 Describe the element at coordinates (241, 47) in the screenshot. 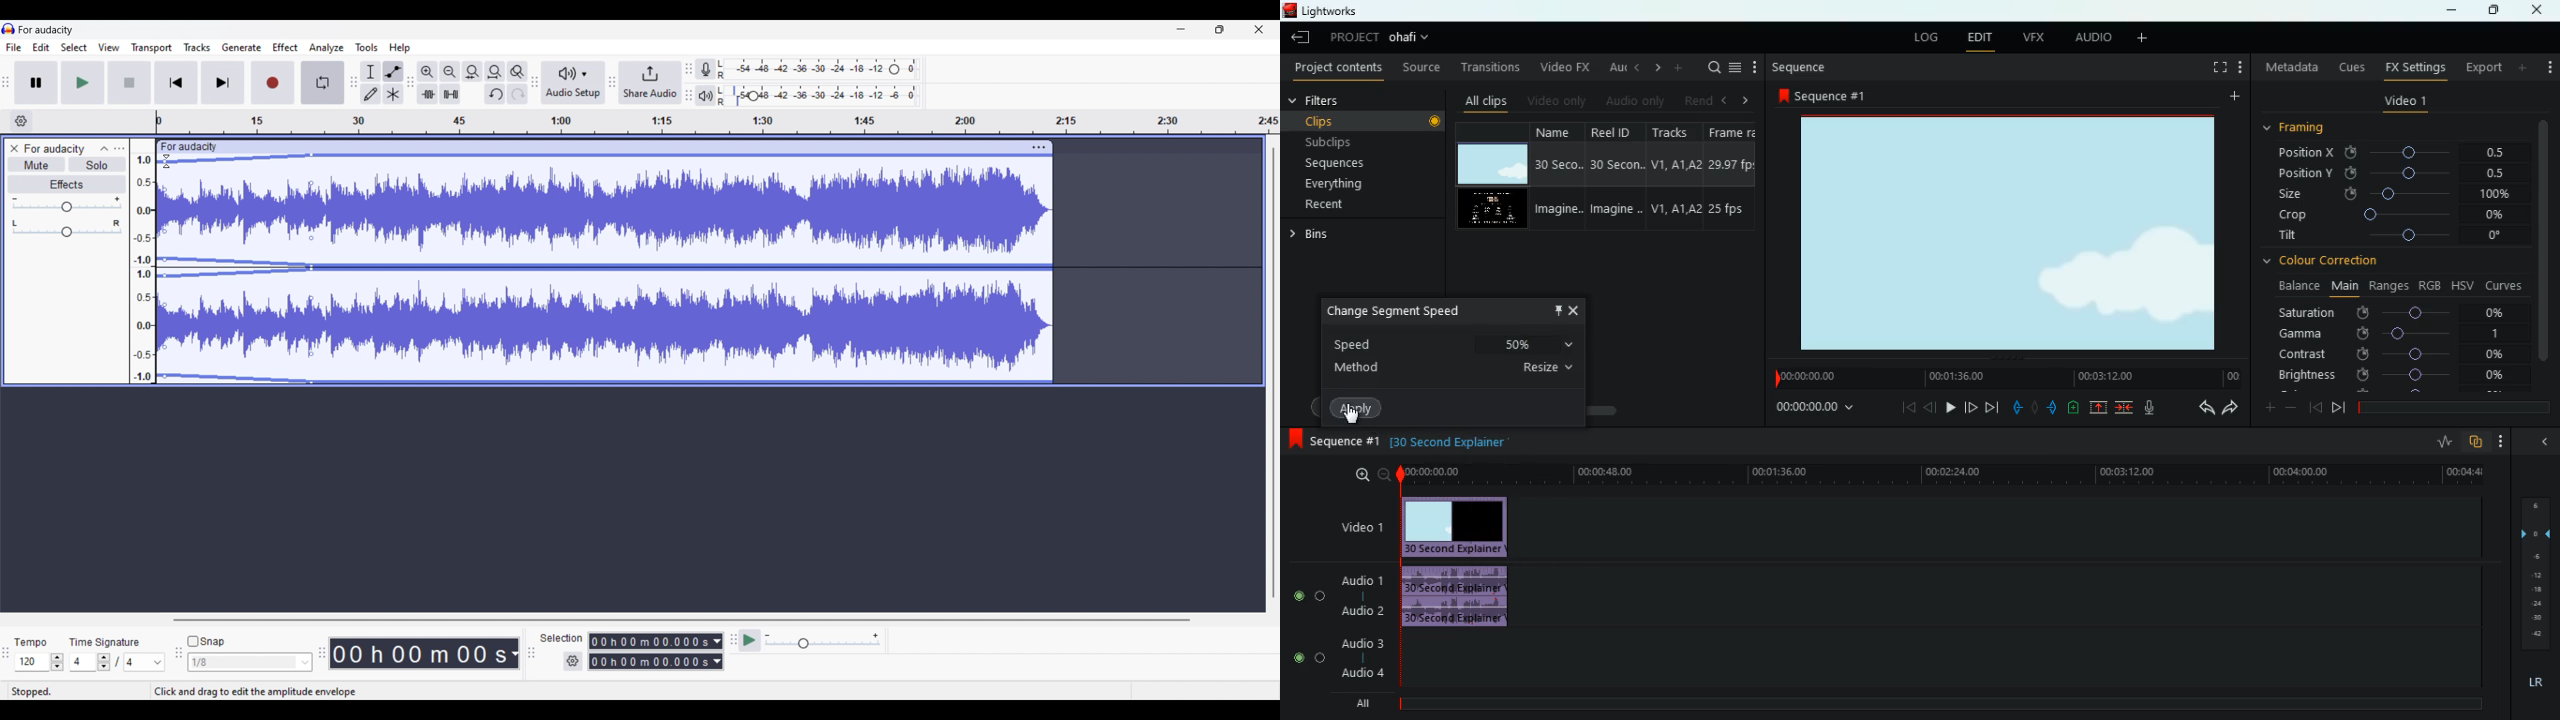

I see `Generate` at that location.